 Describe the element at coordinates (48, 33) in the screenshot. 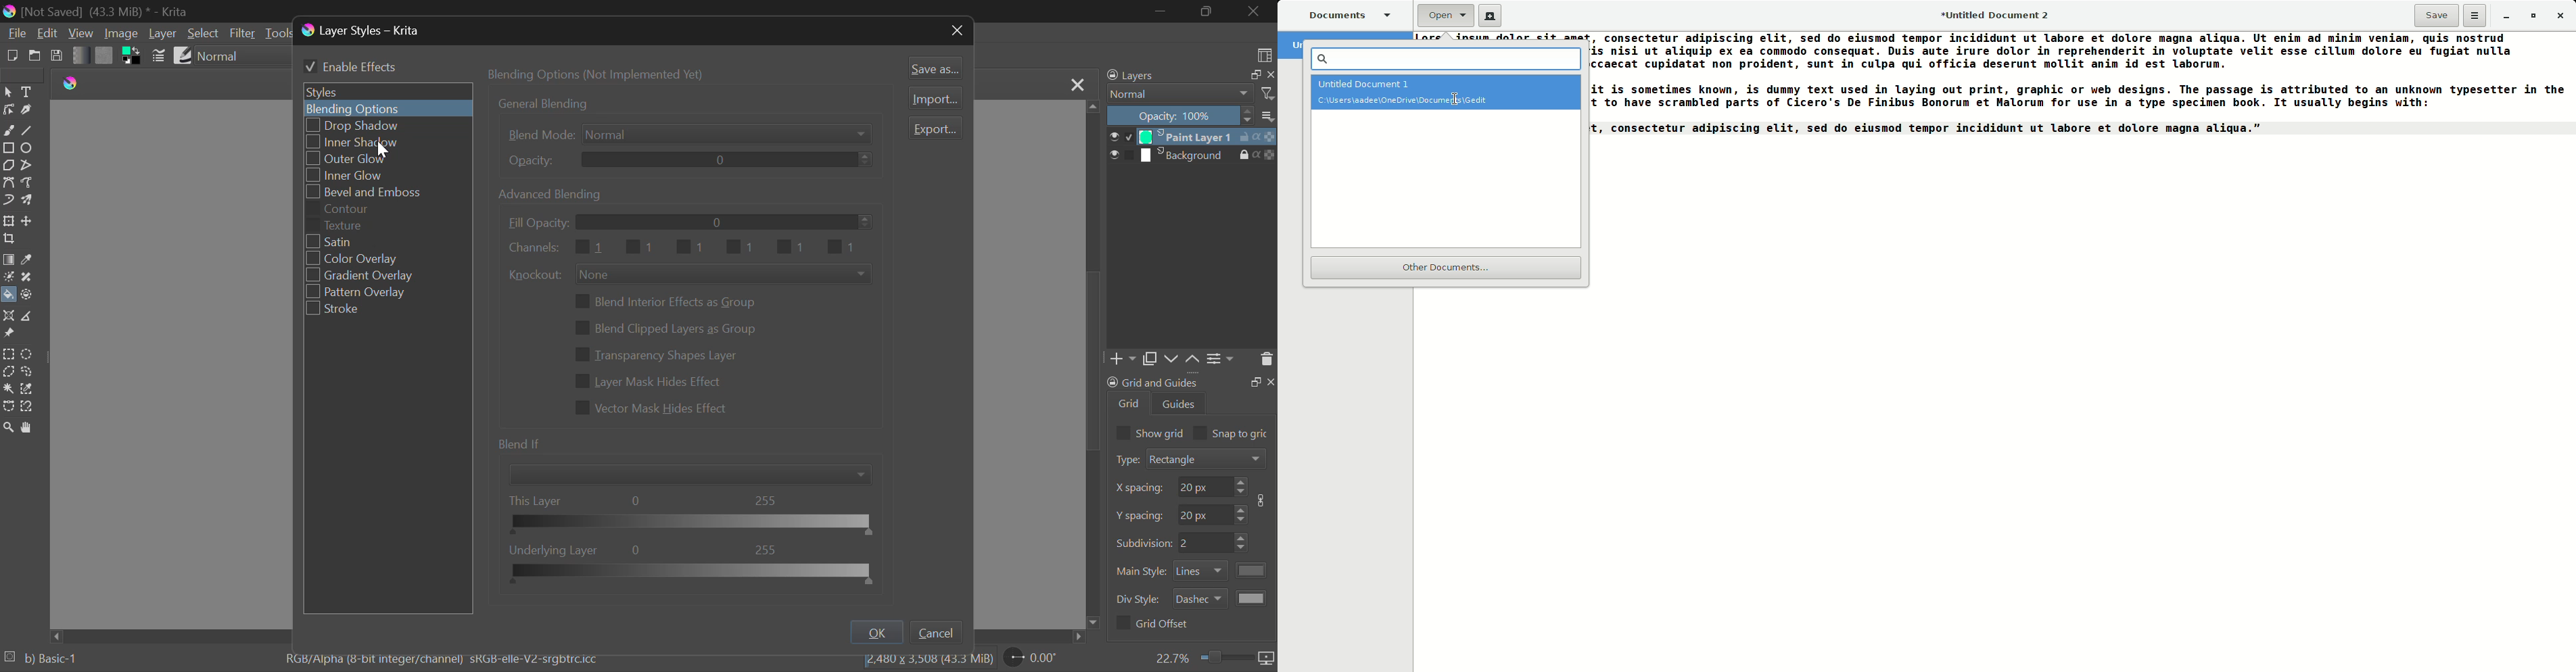

I see `Edit` at that location.